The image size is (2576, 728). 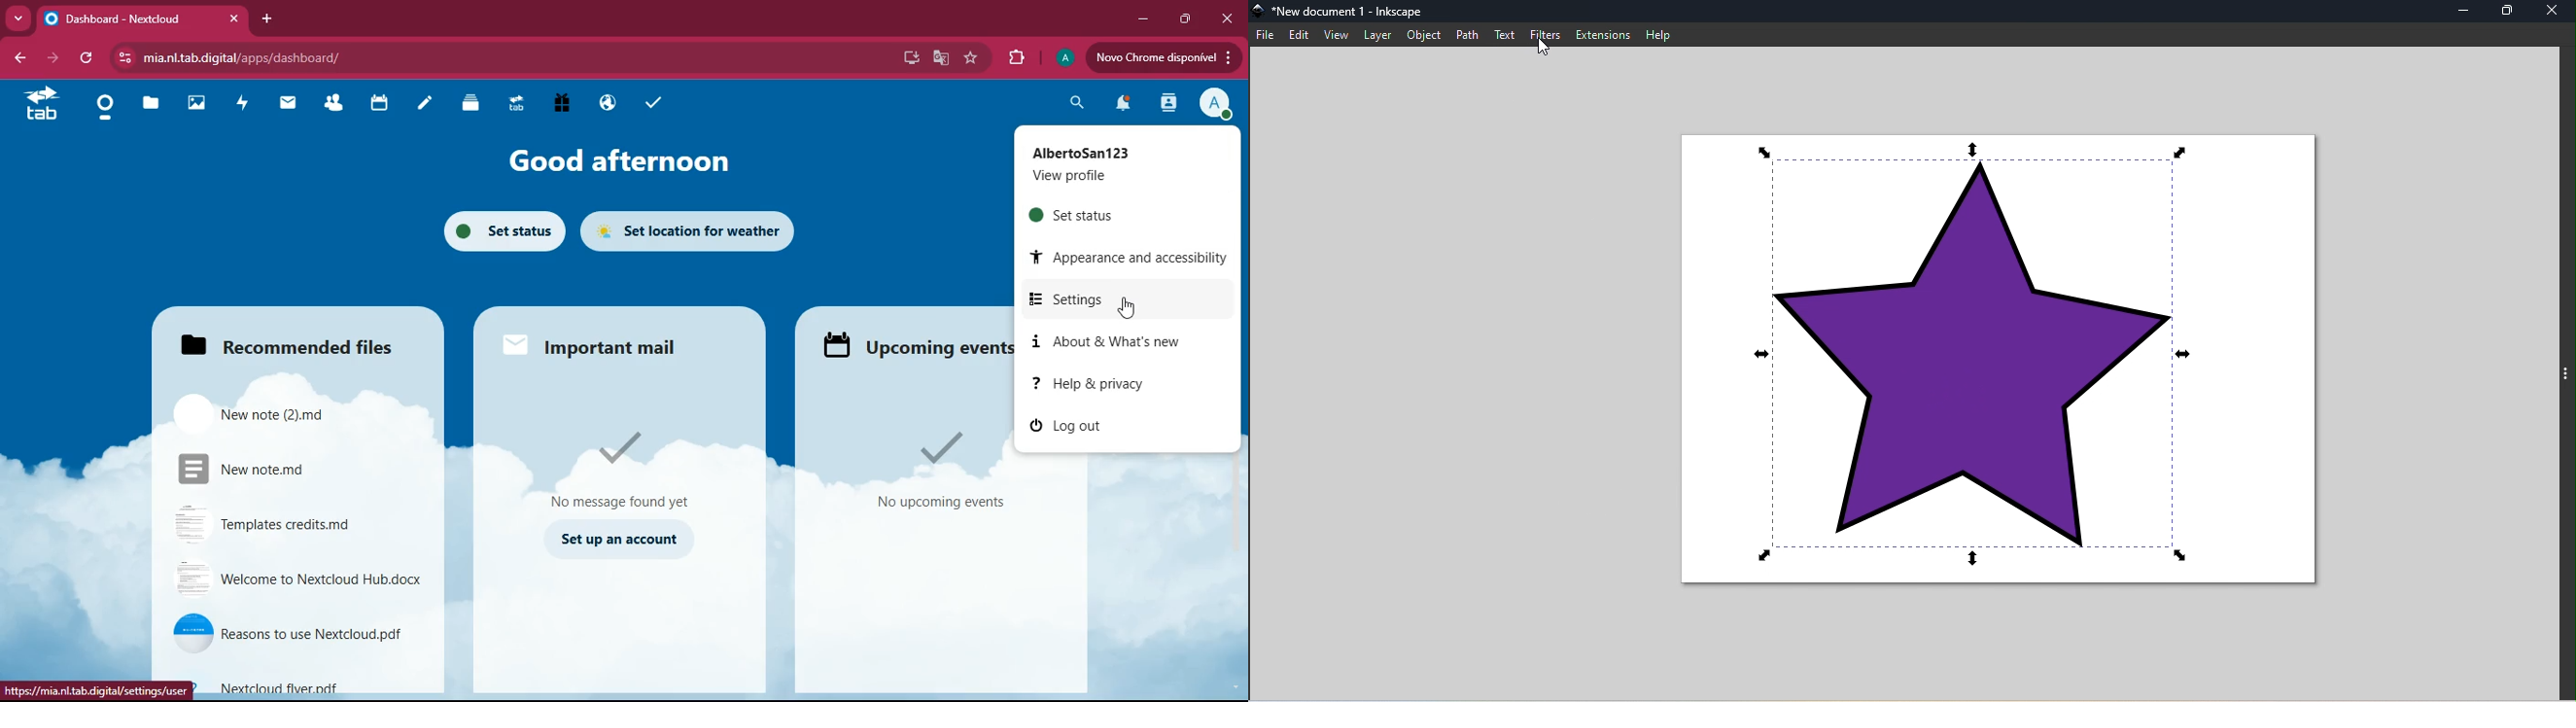 What do you see at coordinates (271, 415) in the screenshot?
I see `file` at bounding box center [271, 415].